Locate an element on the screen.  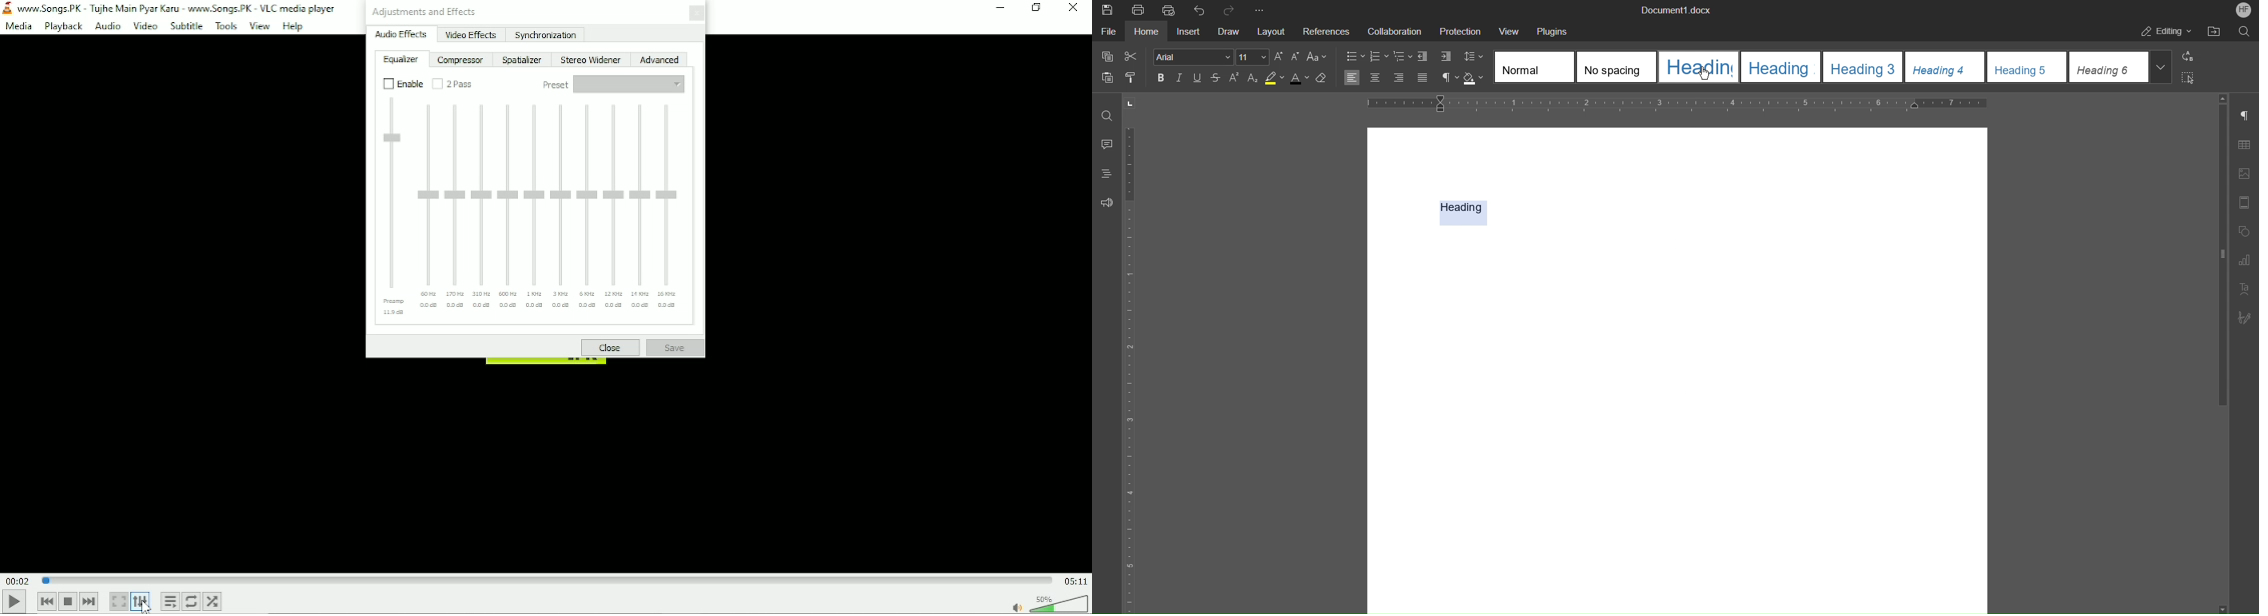
Right Align is located at coordinates (1400, 78).